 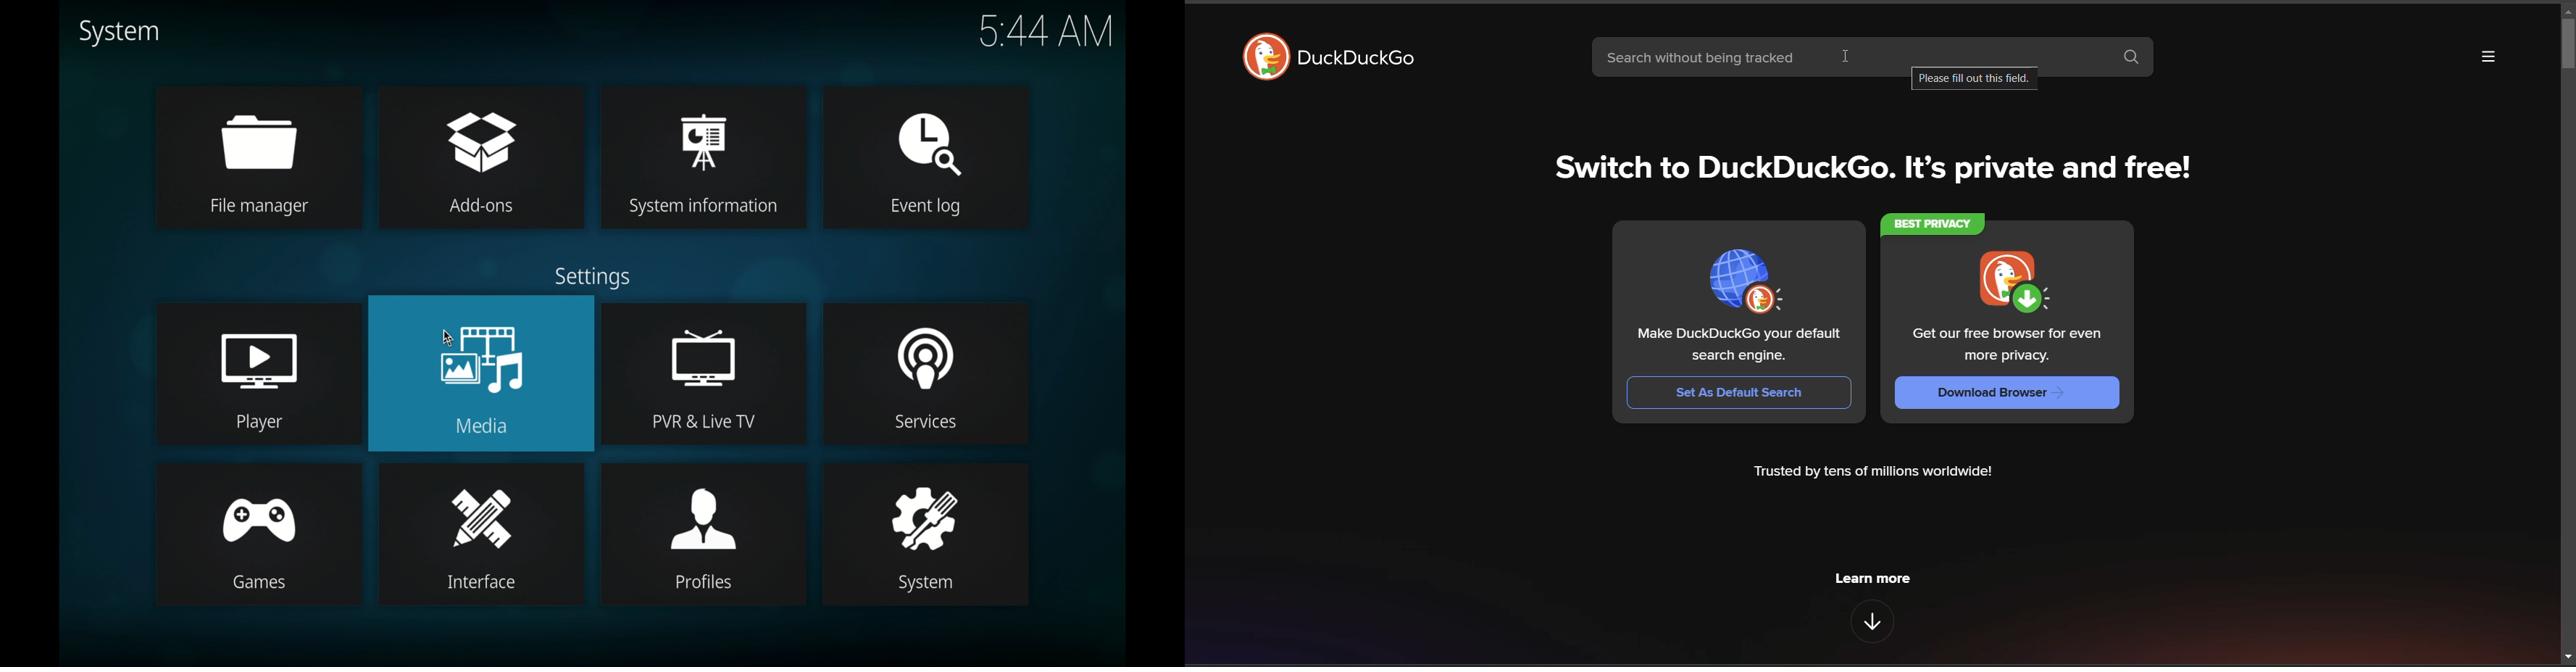 I want to click on cursor, so click(x=448, y=336).